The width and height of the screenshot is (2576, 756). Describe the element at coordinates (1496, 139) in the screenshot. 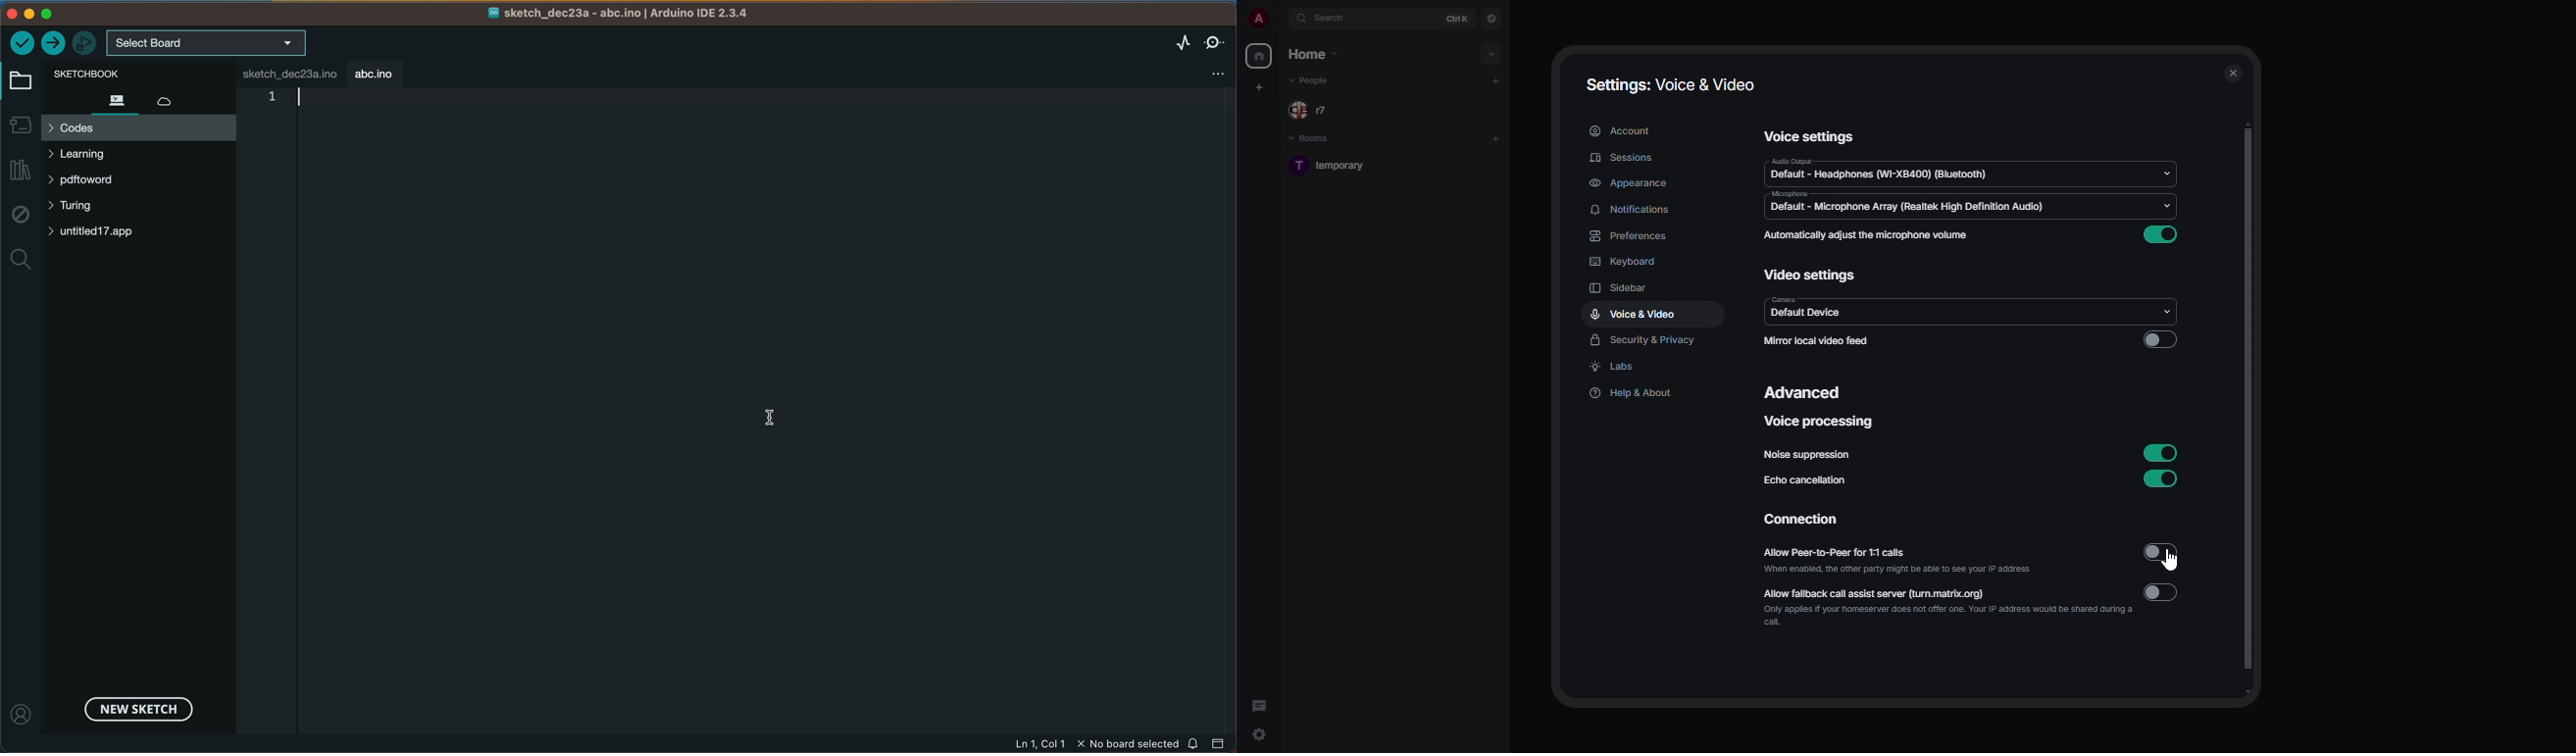

I see `add` at that location.